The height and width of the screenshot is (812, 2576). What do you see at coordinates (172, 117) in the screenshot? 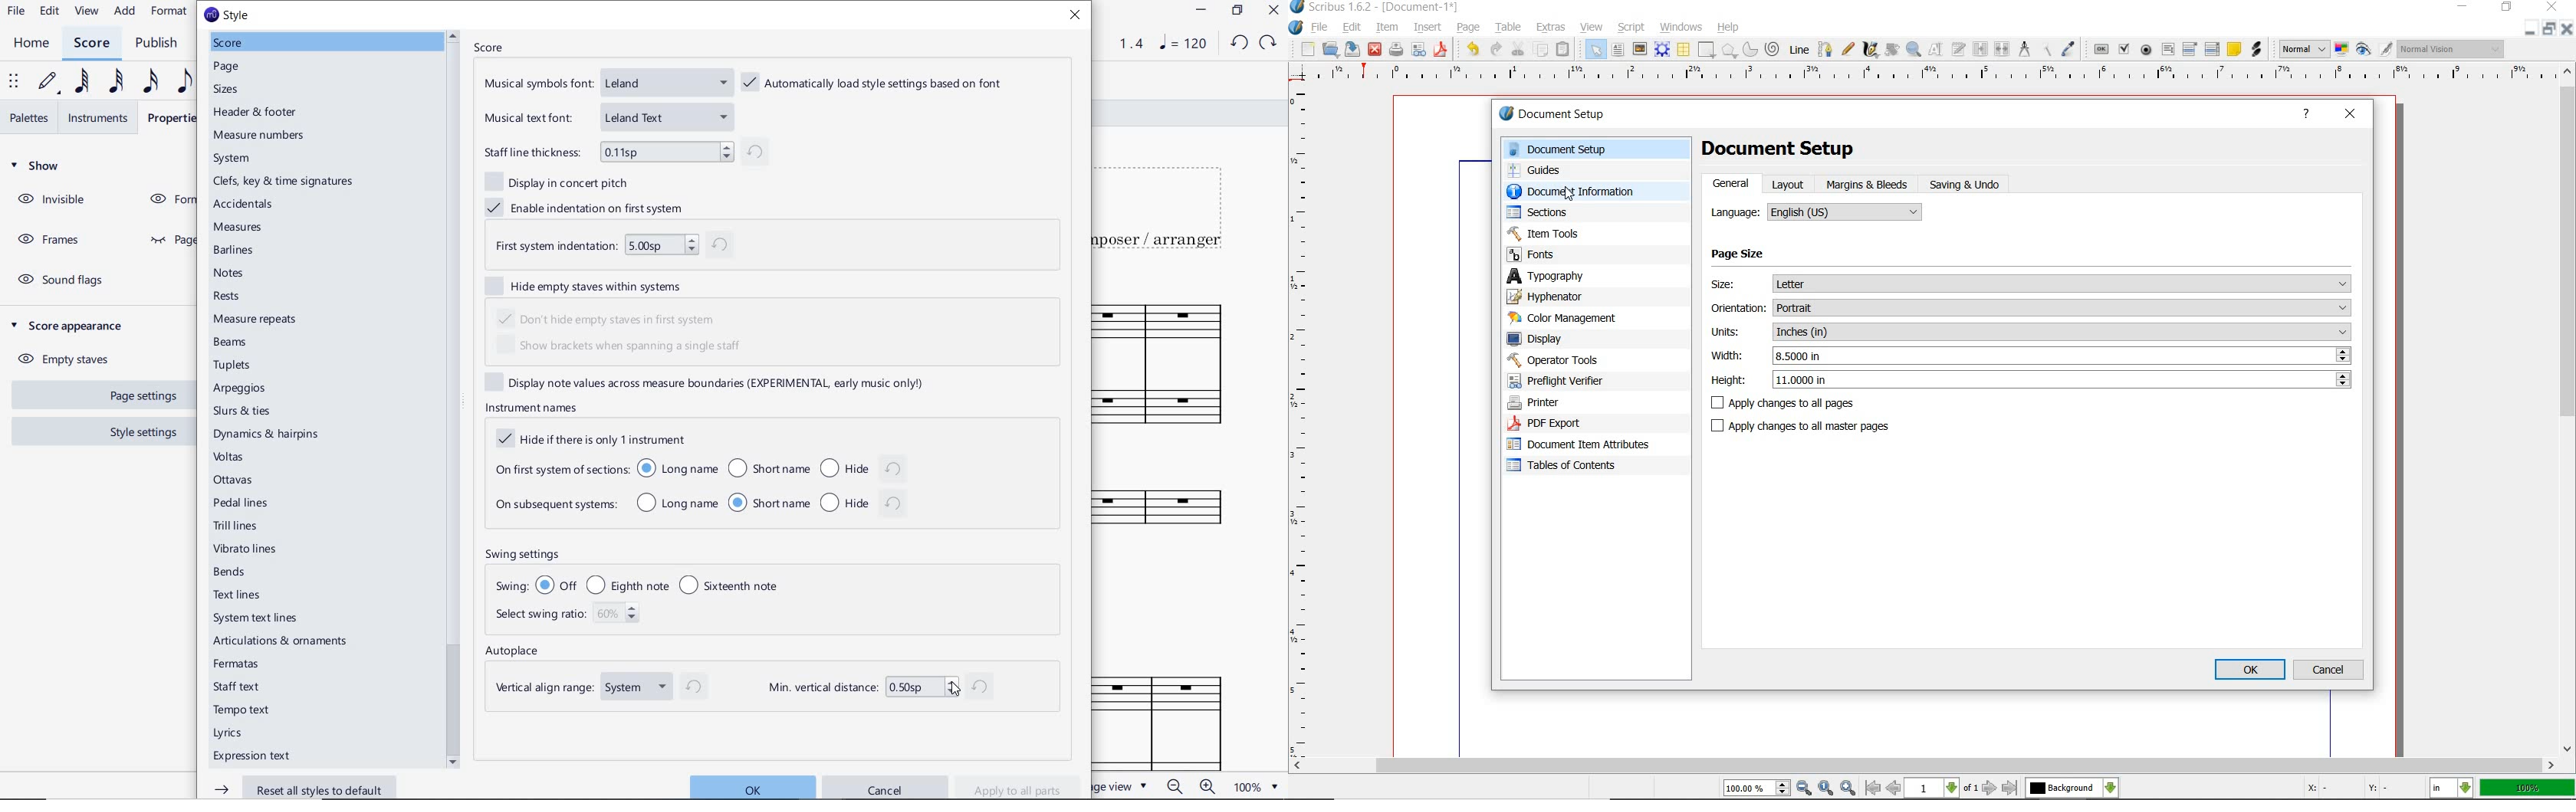
I see `PROPERTIES` at bounding box center [172, 117].